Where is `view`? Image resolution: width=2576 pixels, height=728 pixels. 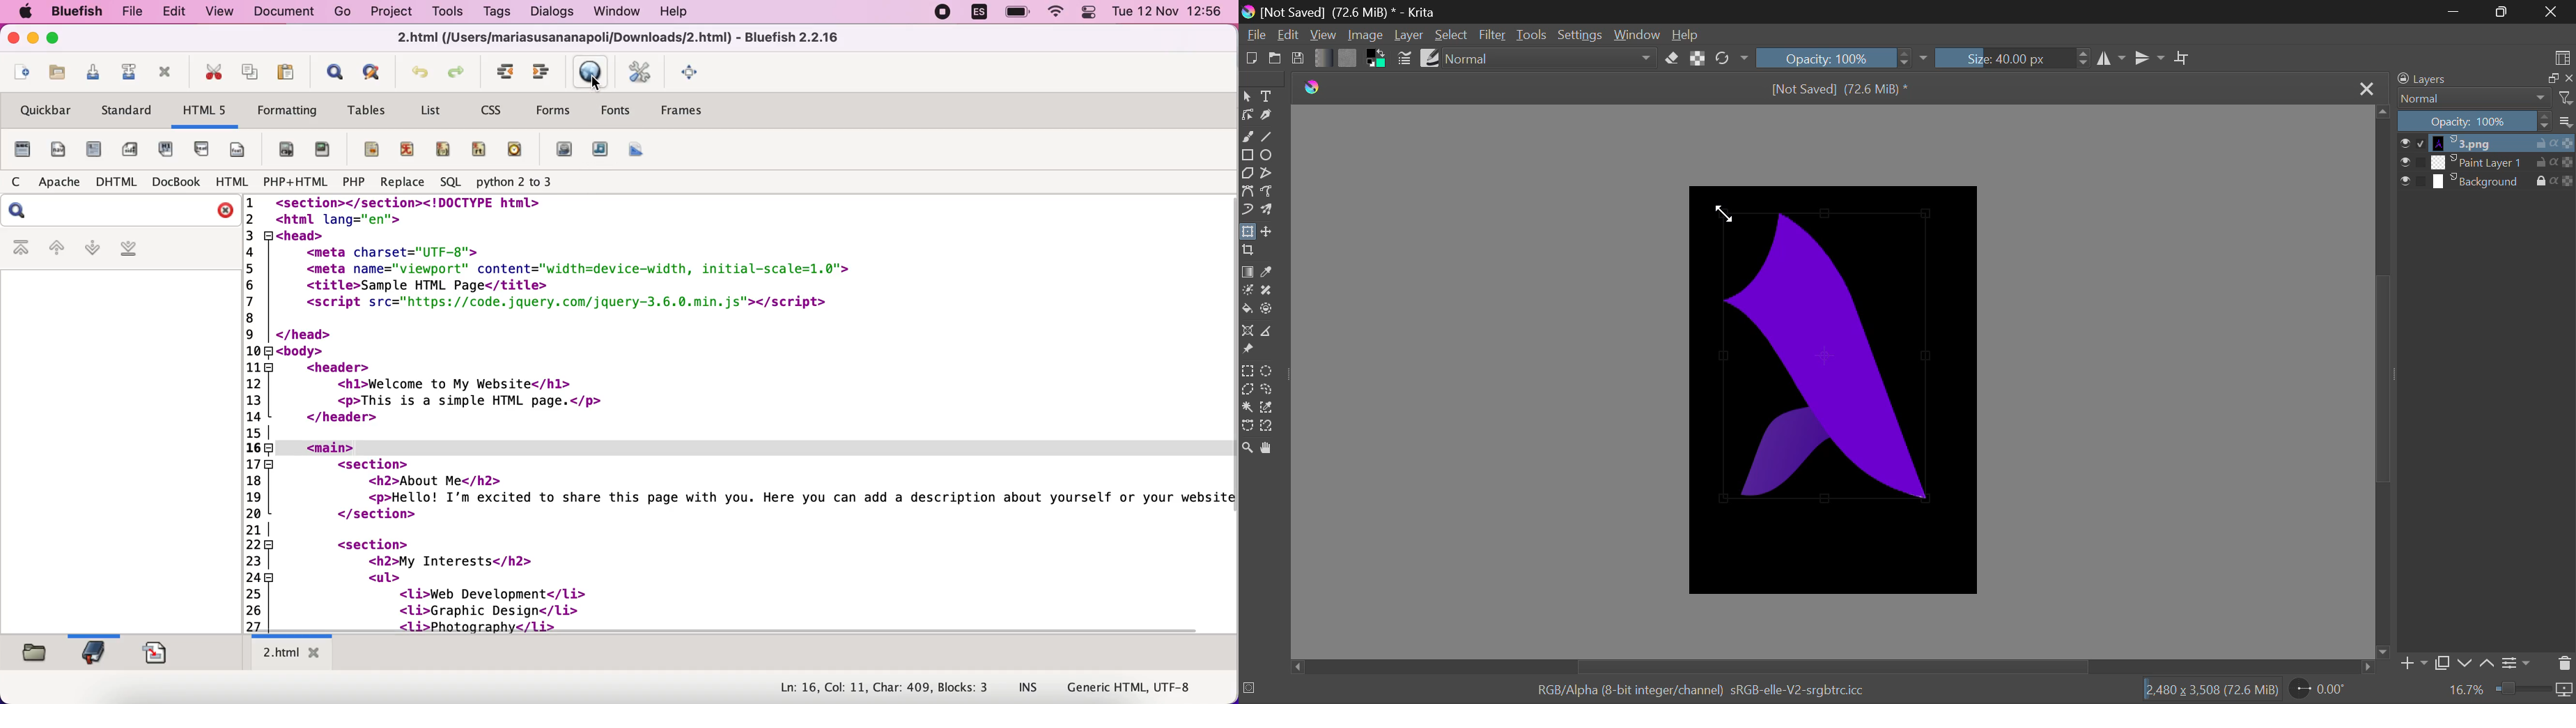
view is located at coordinates (220, 12).